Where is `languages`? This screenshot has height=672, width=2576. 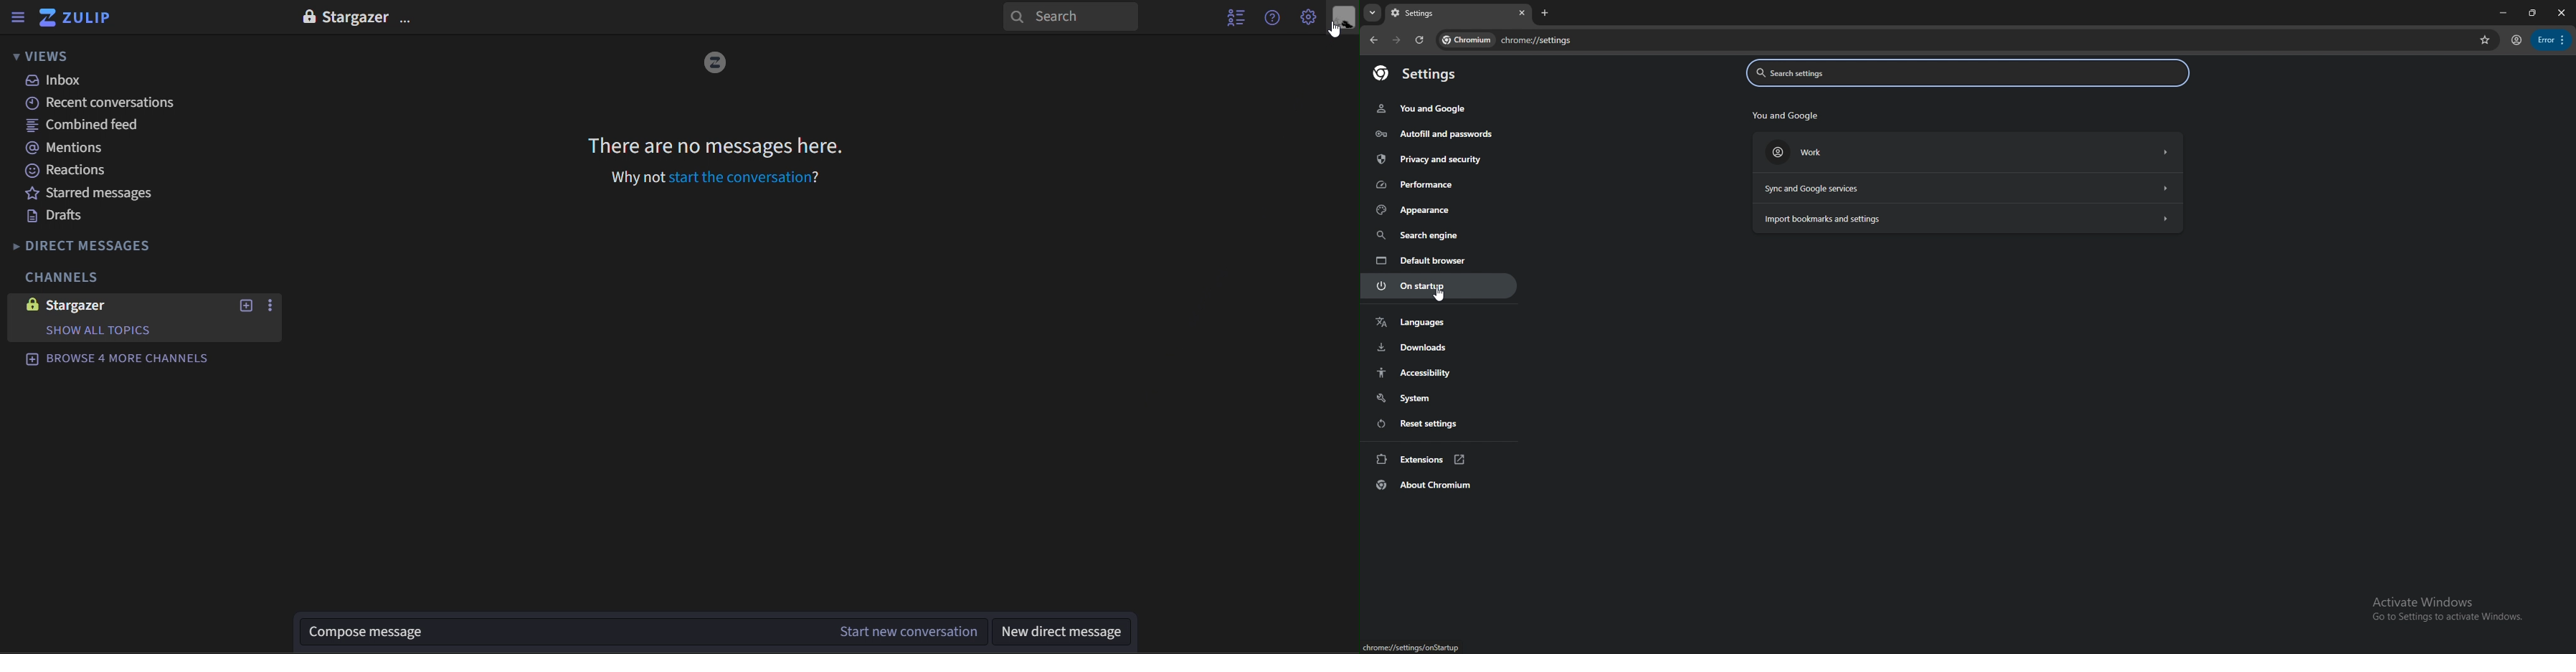 languages is located at coordinates (1439, 323).